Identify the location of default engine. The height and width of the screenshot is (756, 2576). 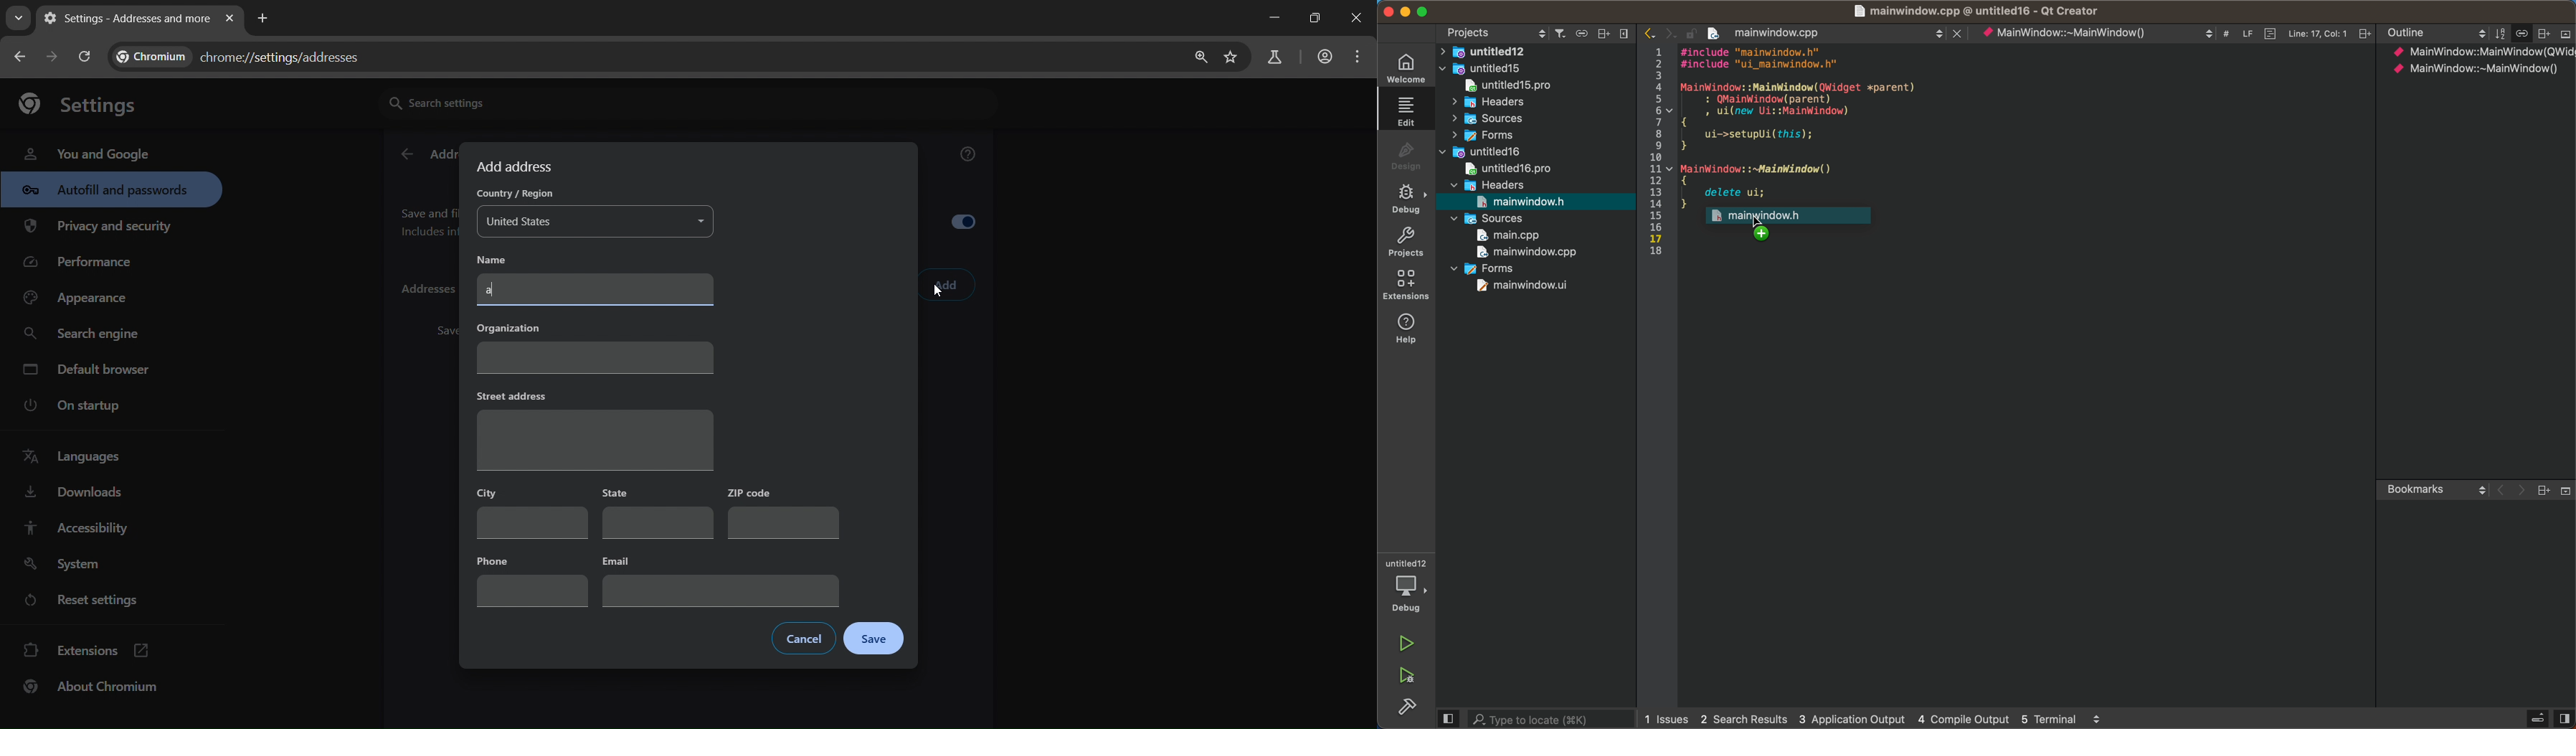
(89, 372).